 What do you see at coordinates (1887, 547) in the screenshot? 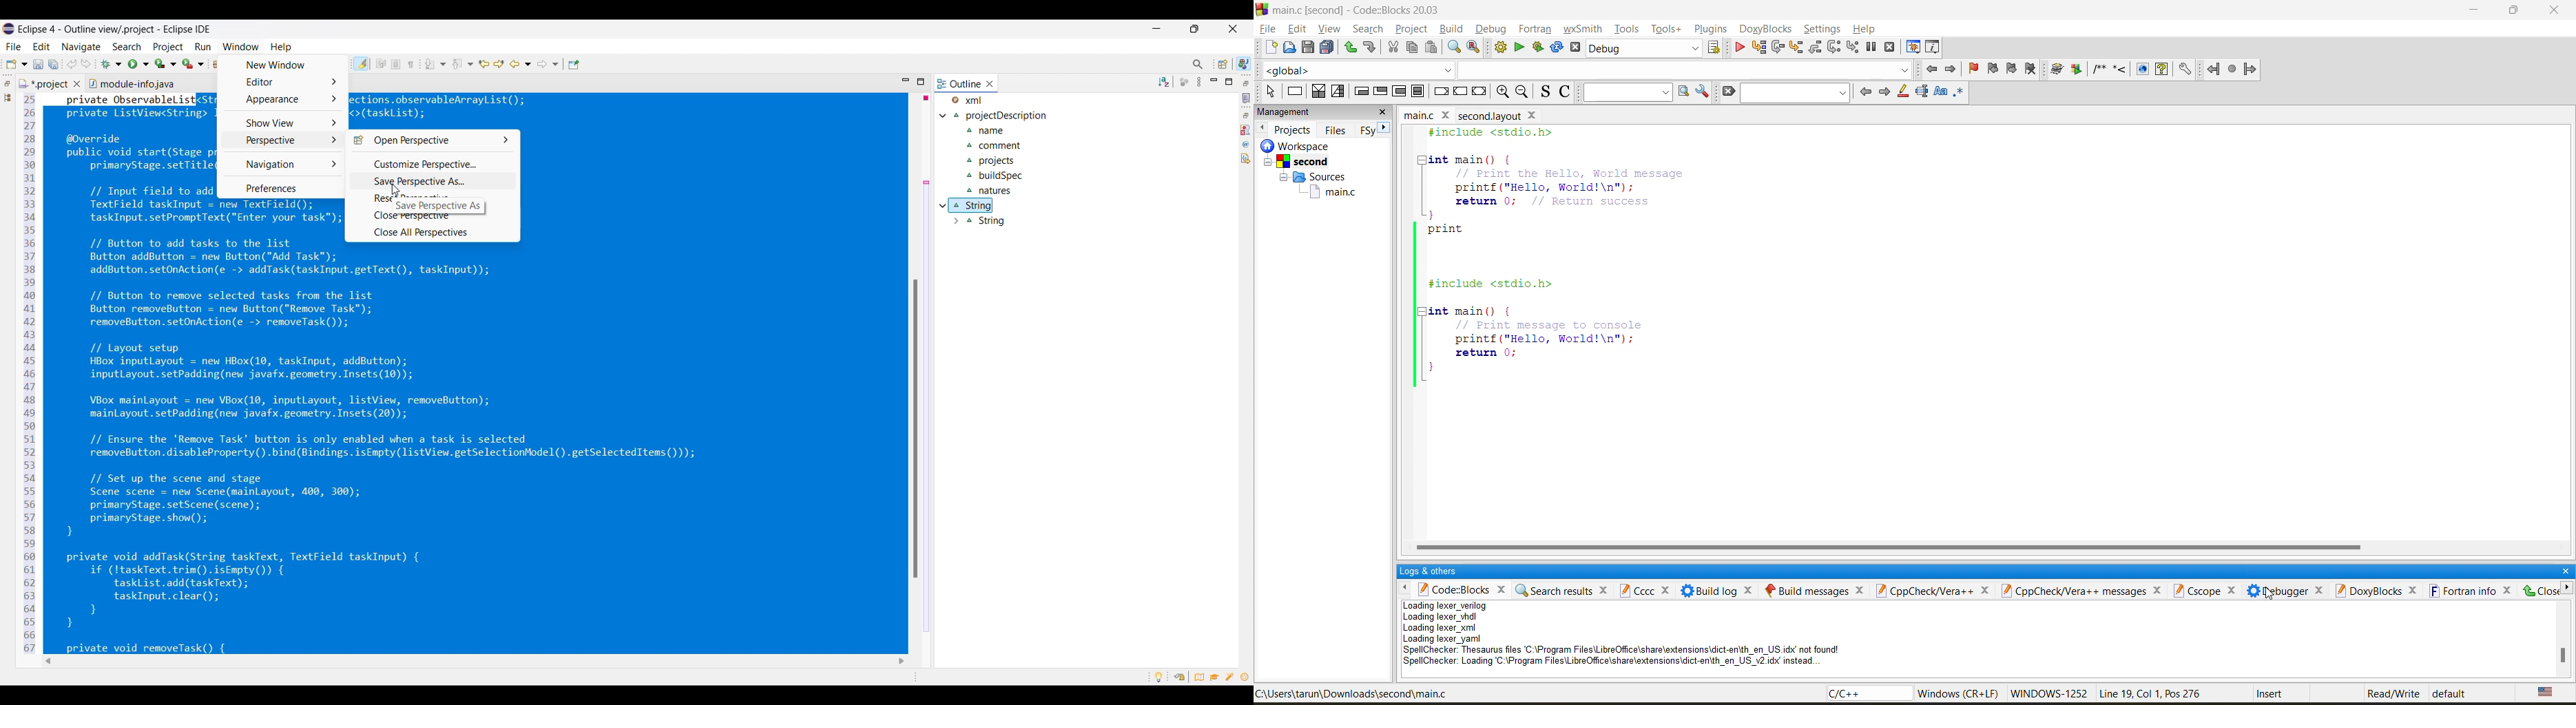
I see `horizontal scroll bar` at bounding box center [1887, 547].